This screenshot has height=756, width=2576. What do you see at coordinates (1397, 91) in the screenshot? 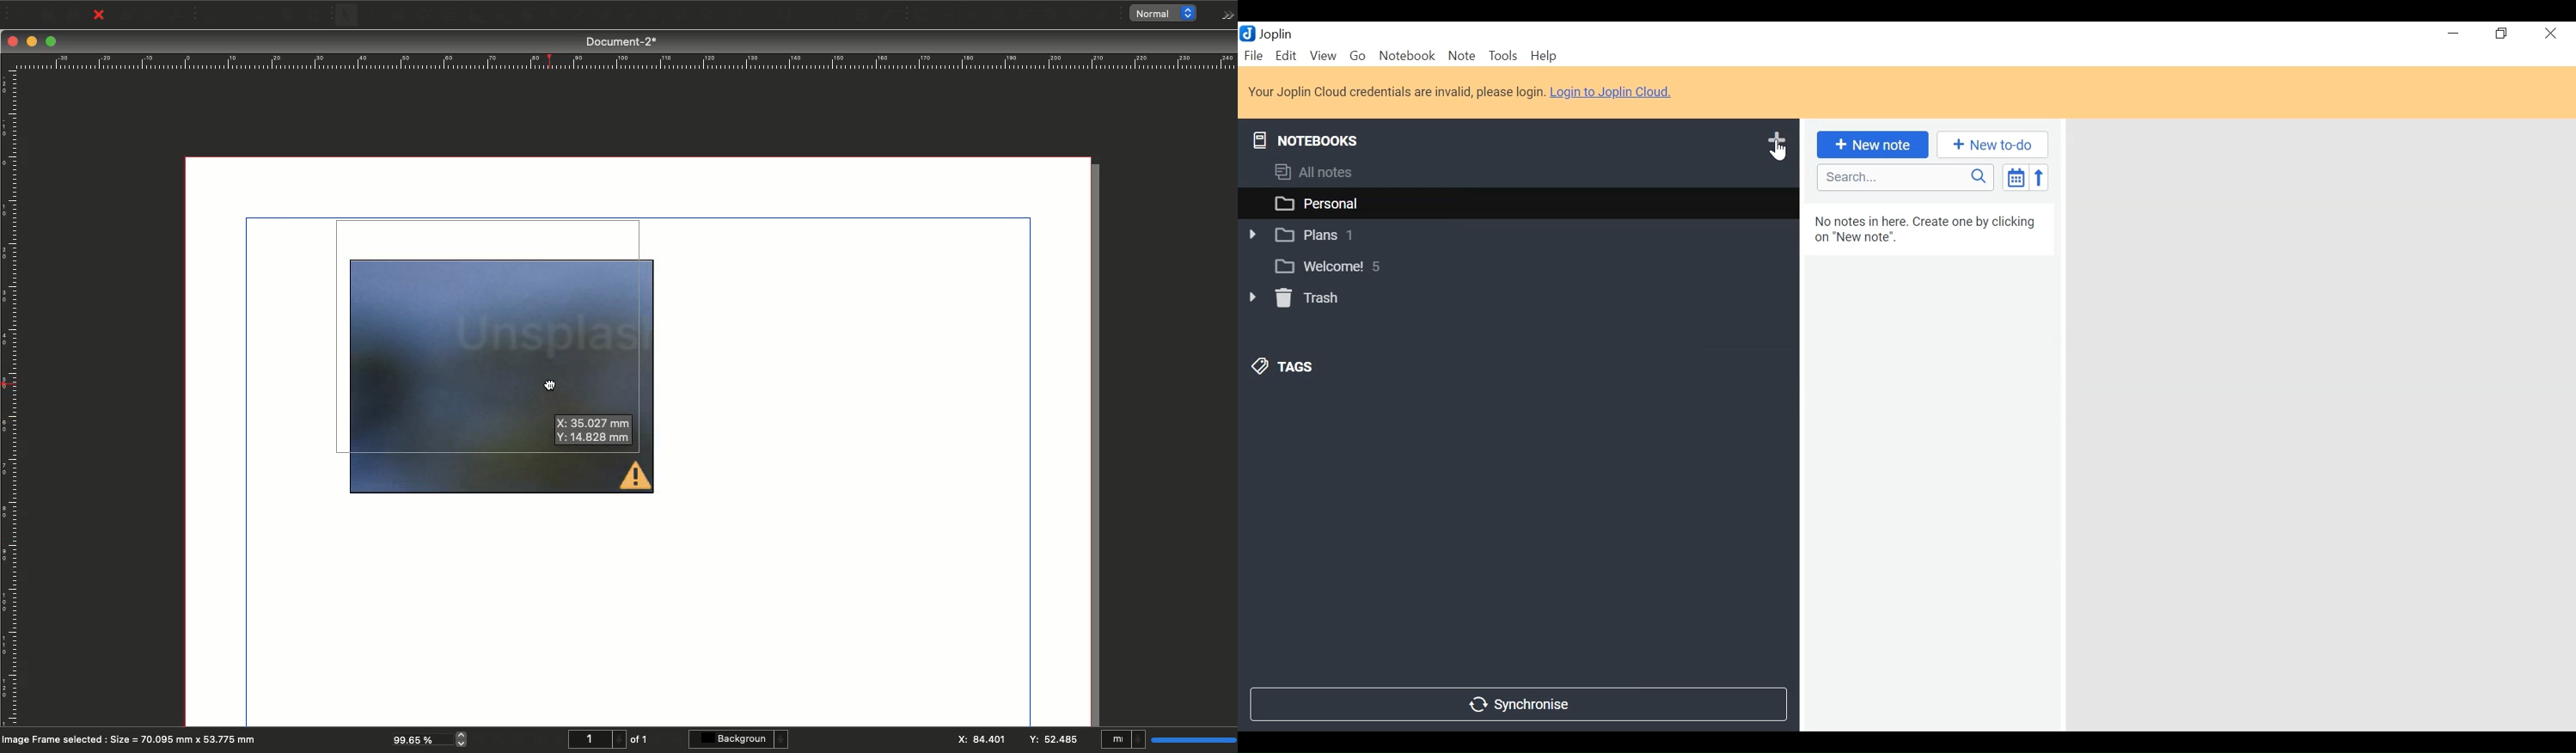
I see `Your Joplin cloud credentials are invalid, please login.` at bounding box center [1397, 91].